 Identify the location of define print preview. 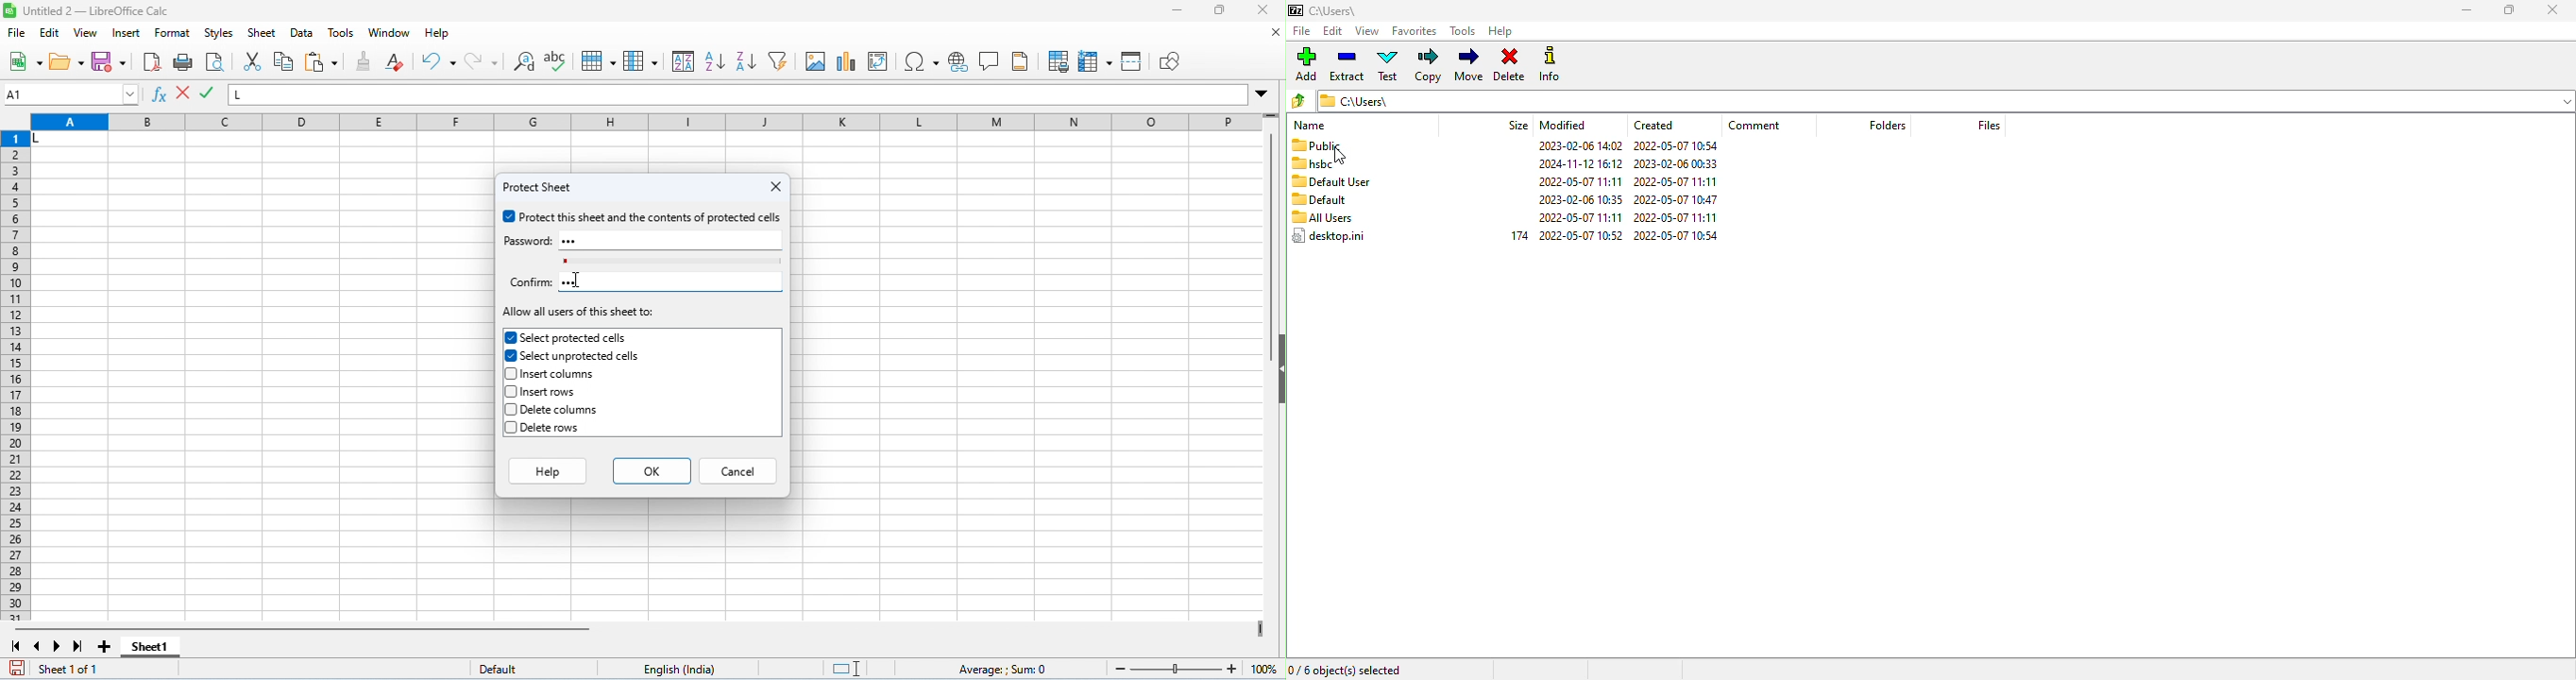
(1060, 61).